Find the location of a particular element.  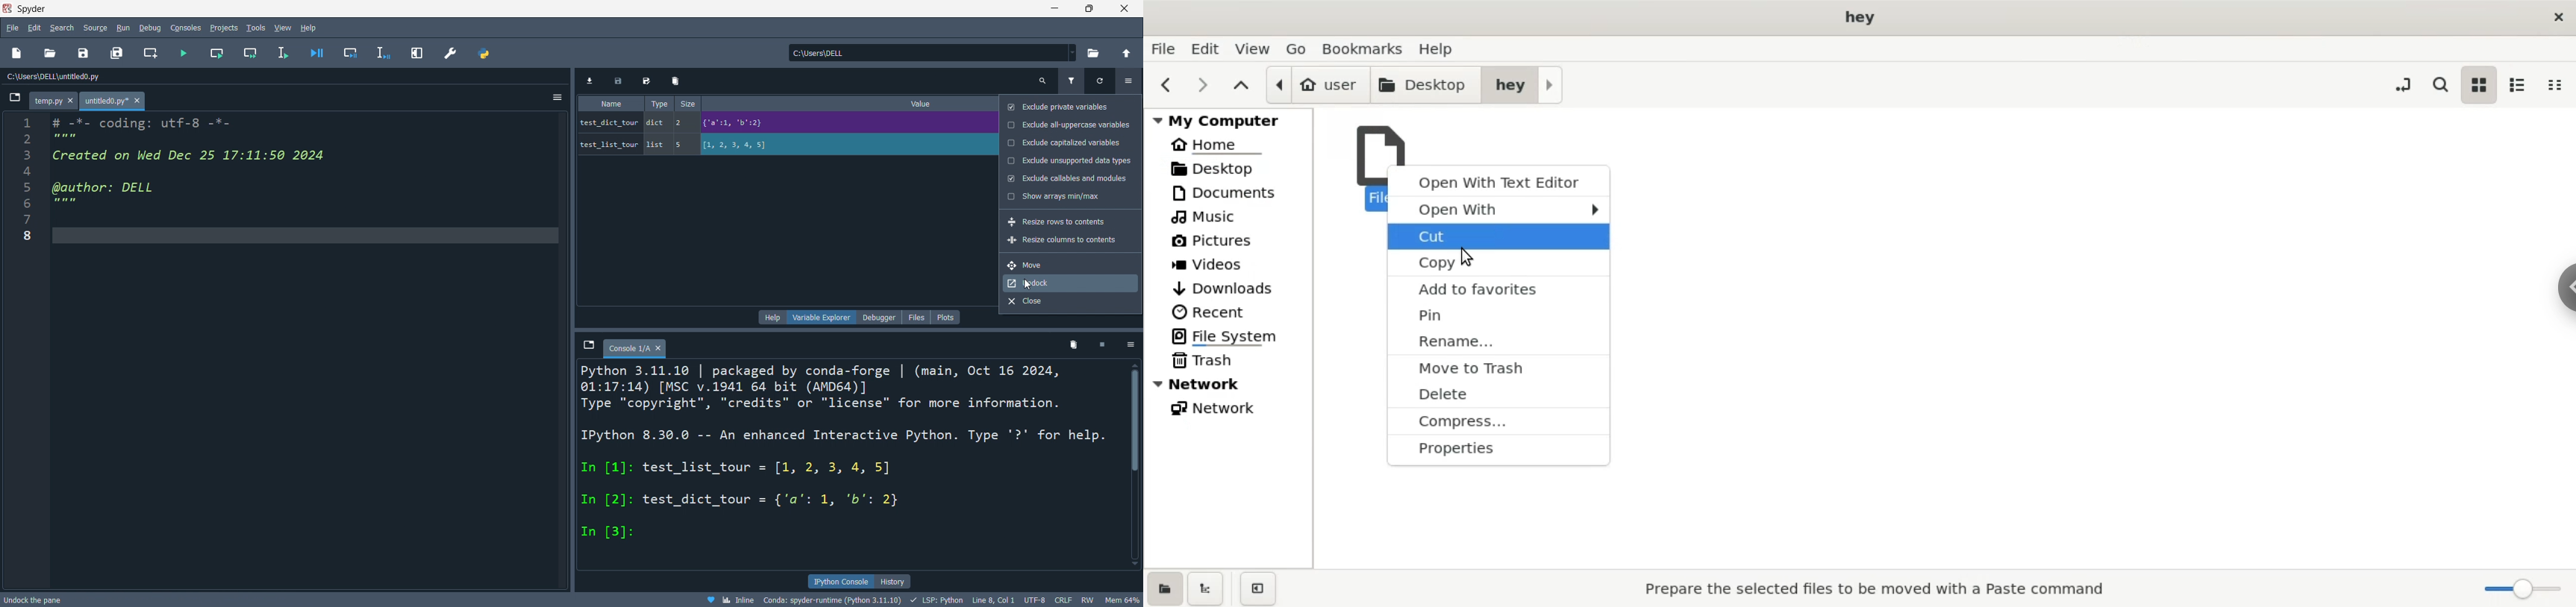

source is located at coordinates (95, 27).